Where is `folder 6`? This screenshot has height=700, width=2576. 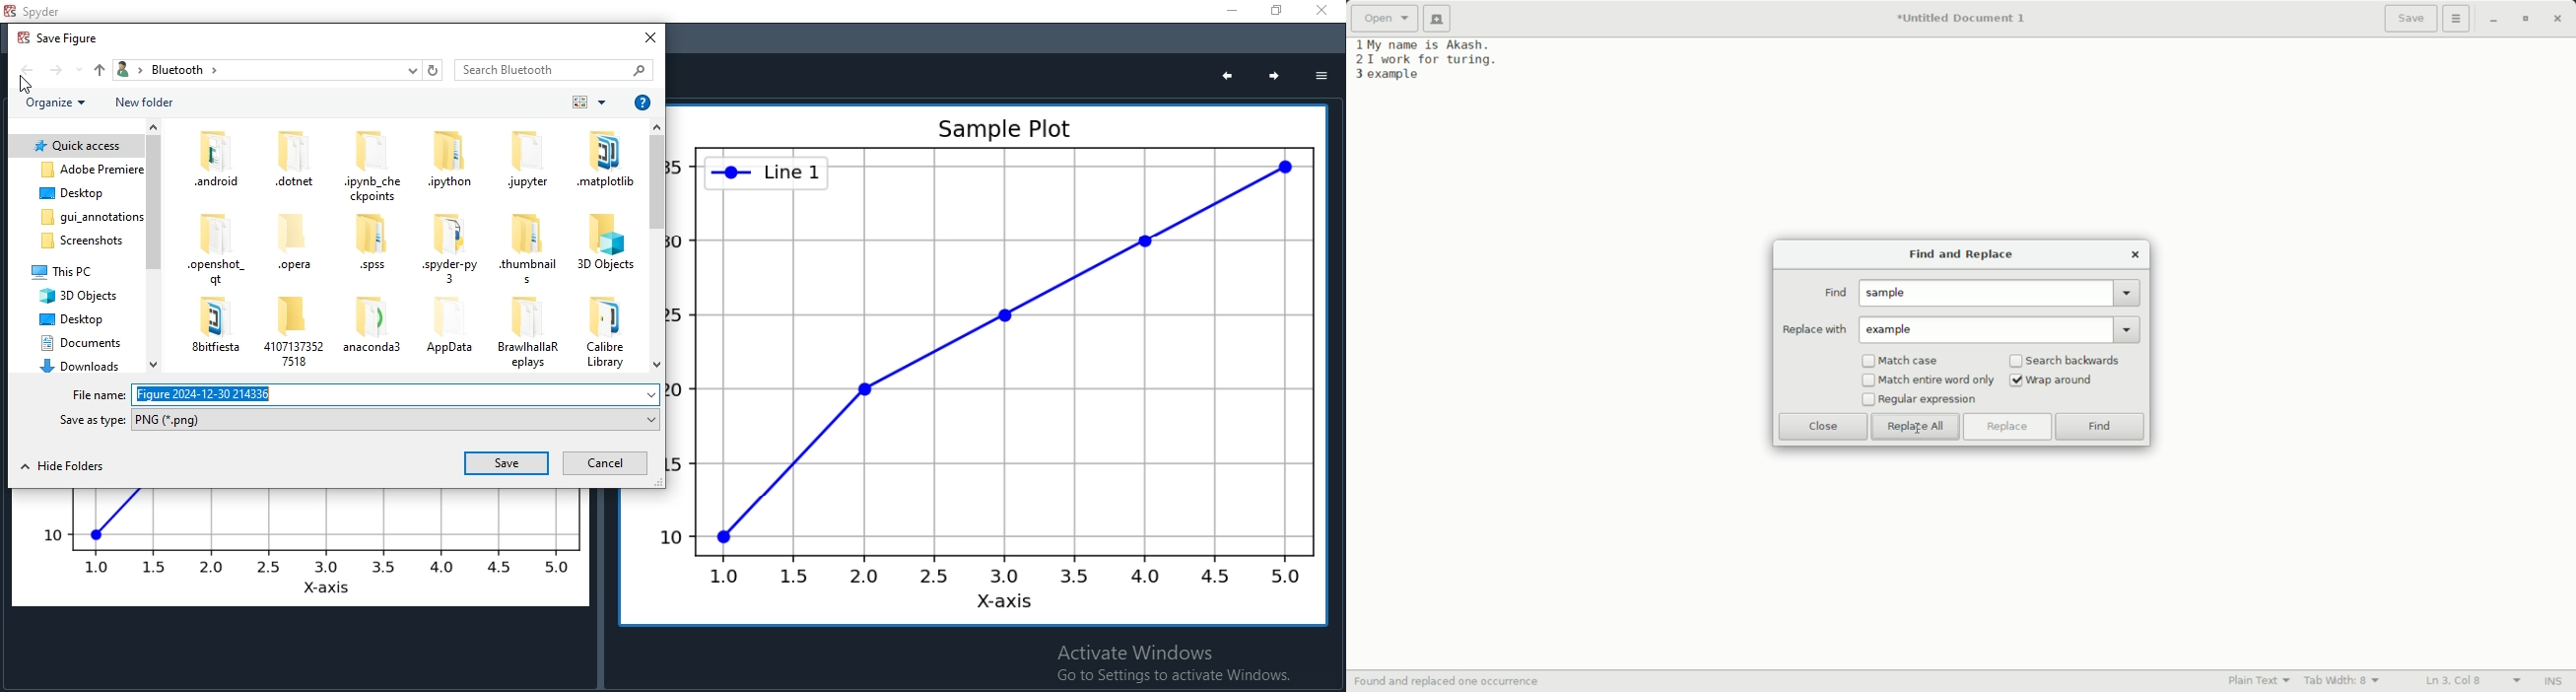 folder 6 is located at coordinates (75, 272).